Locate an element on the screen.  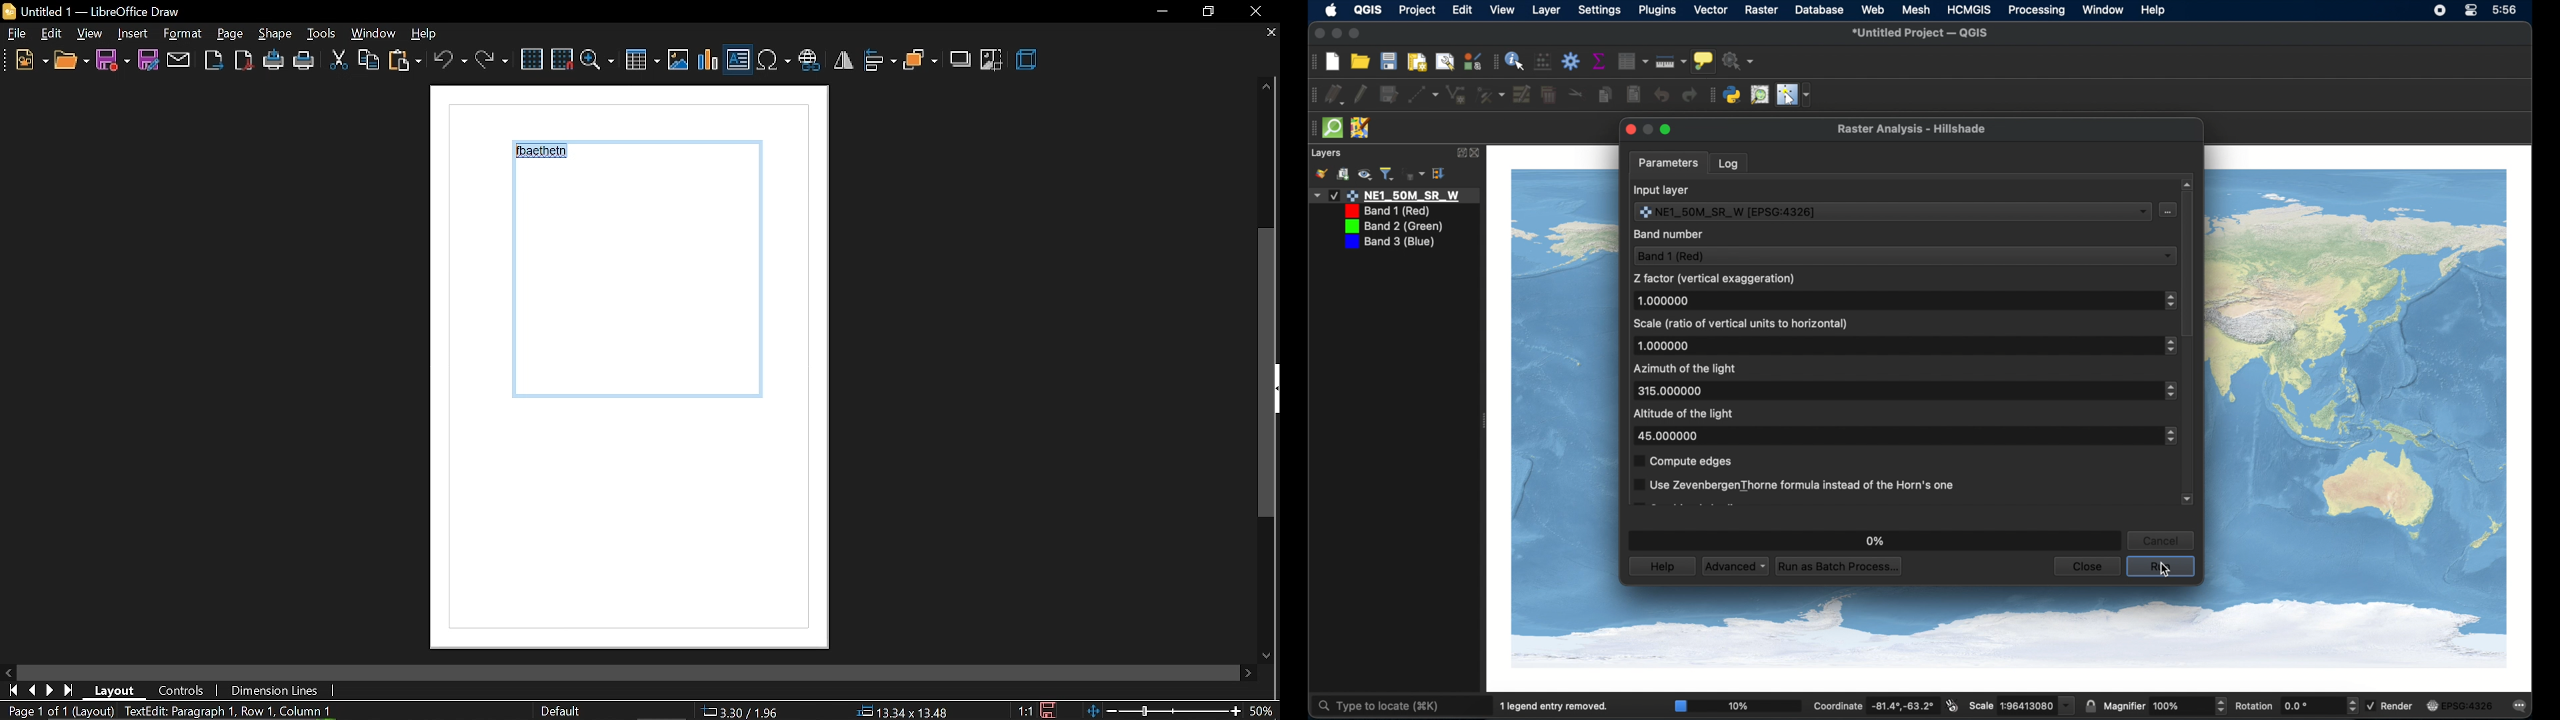
open print layout is located at coordinates (1417, 61).